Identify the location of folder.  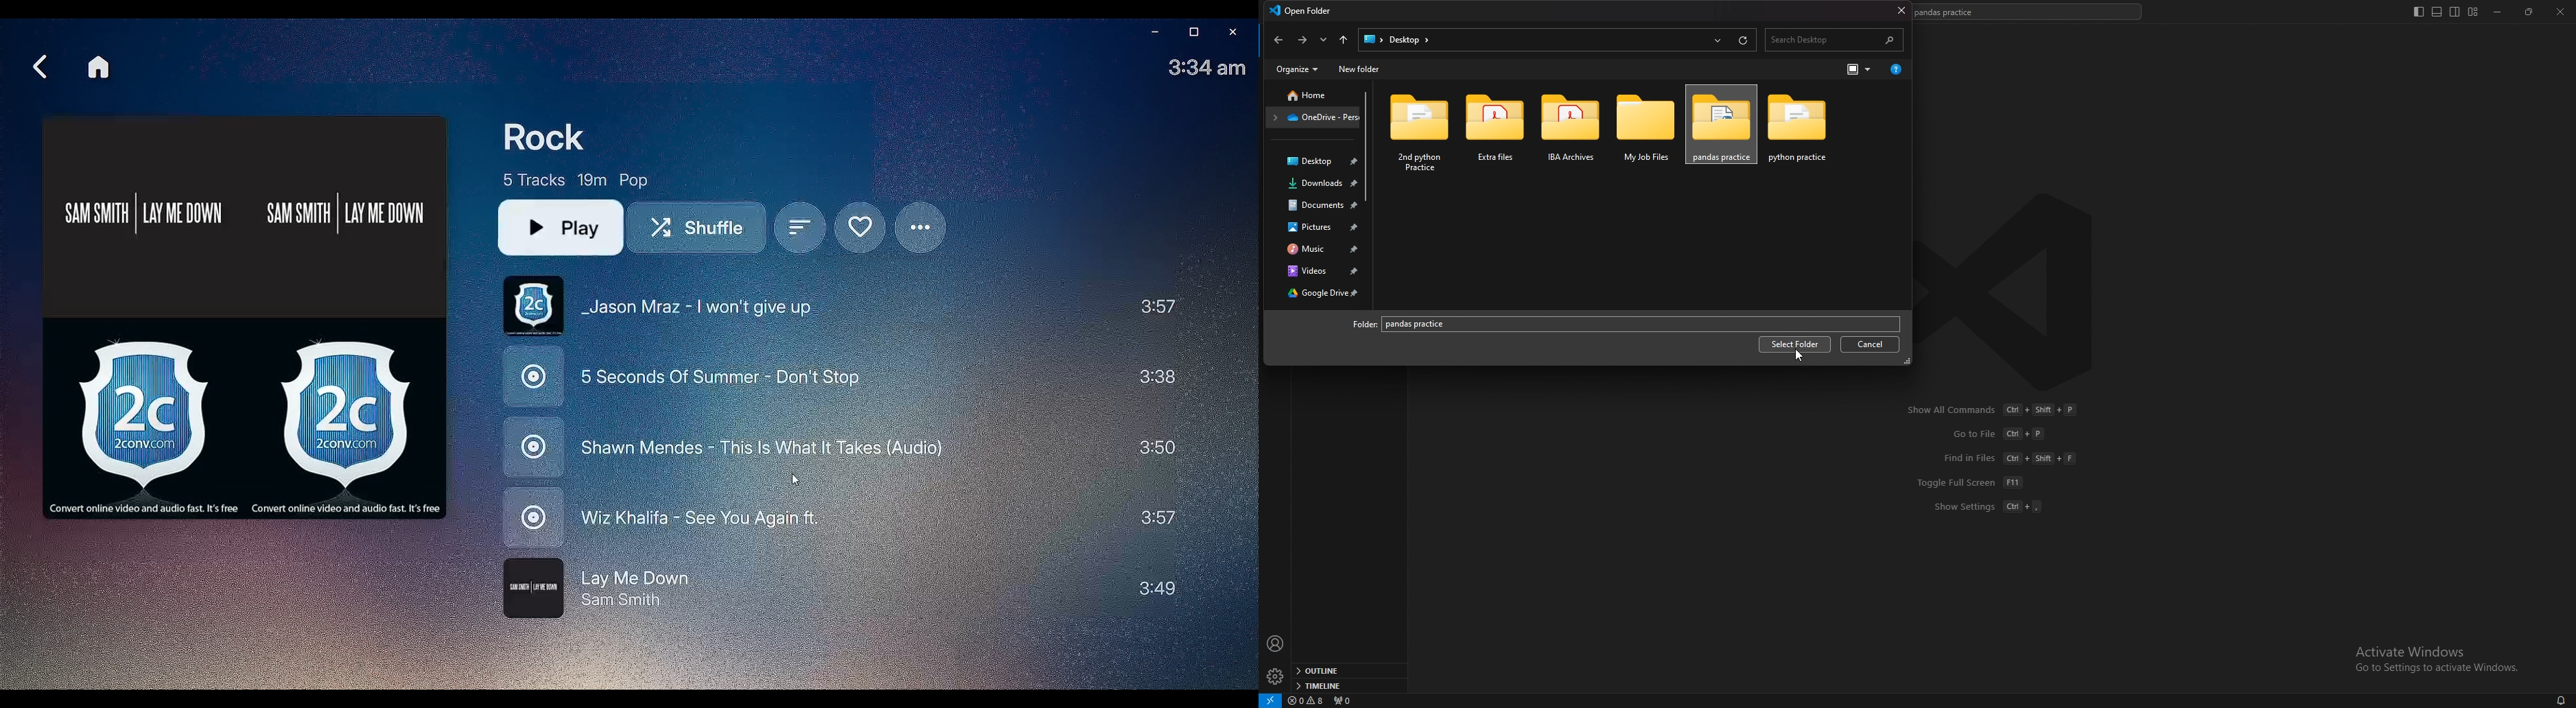
(1355, 324).